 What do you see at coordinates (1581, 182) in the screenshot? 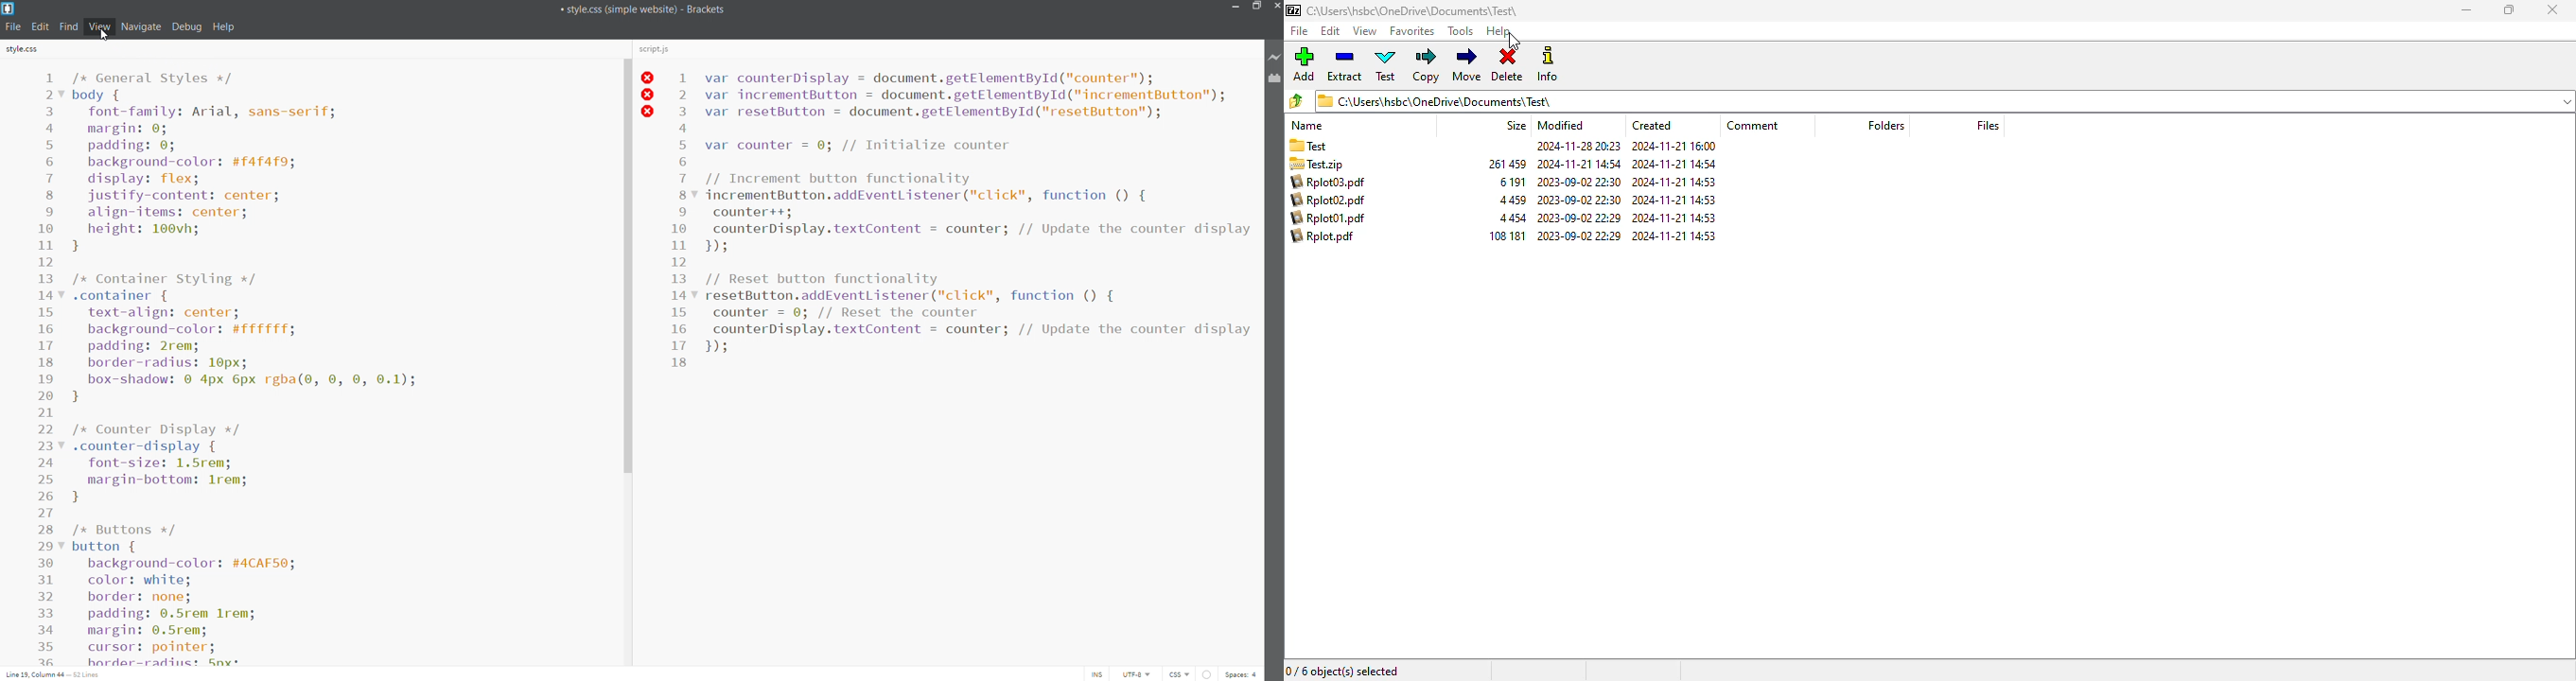
I see `2023-09-02 22:30` at bounding box center [1581, 182].